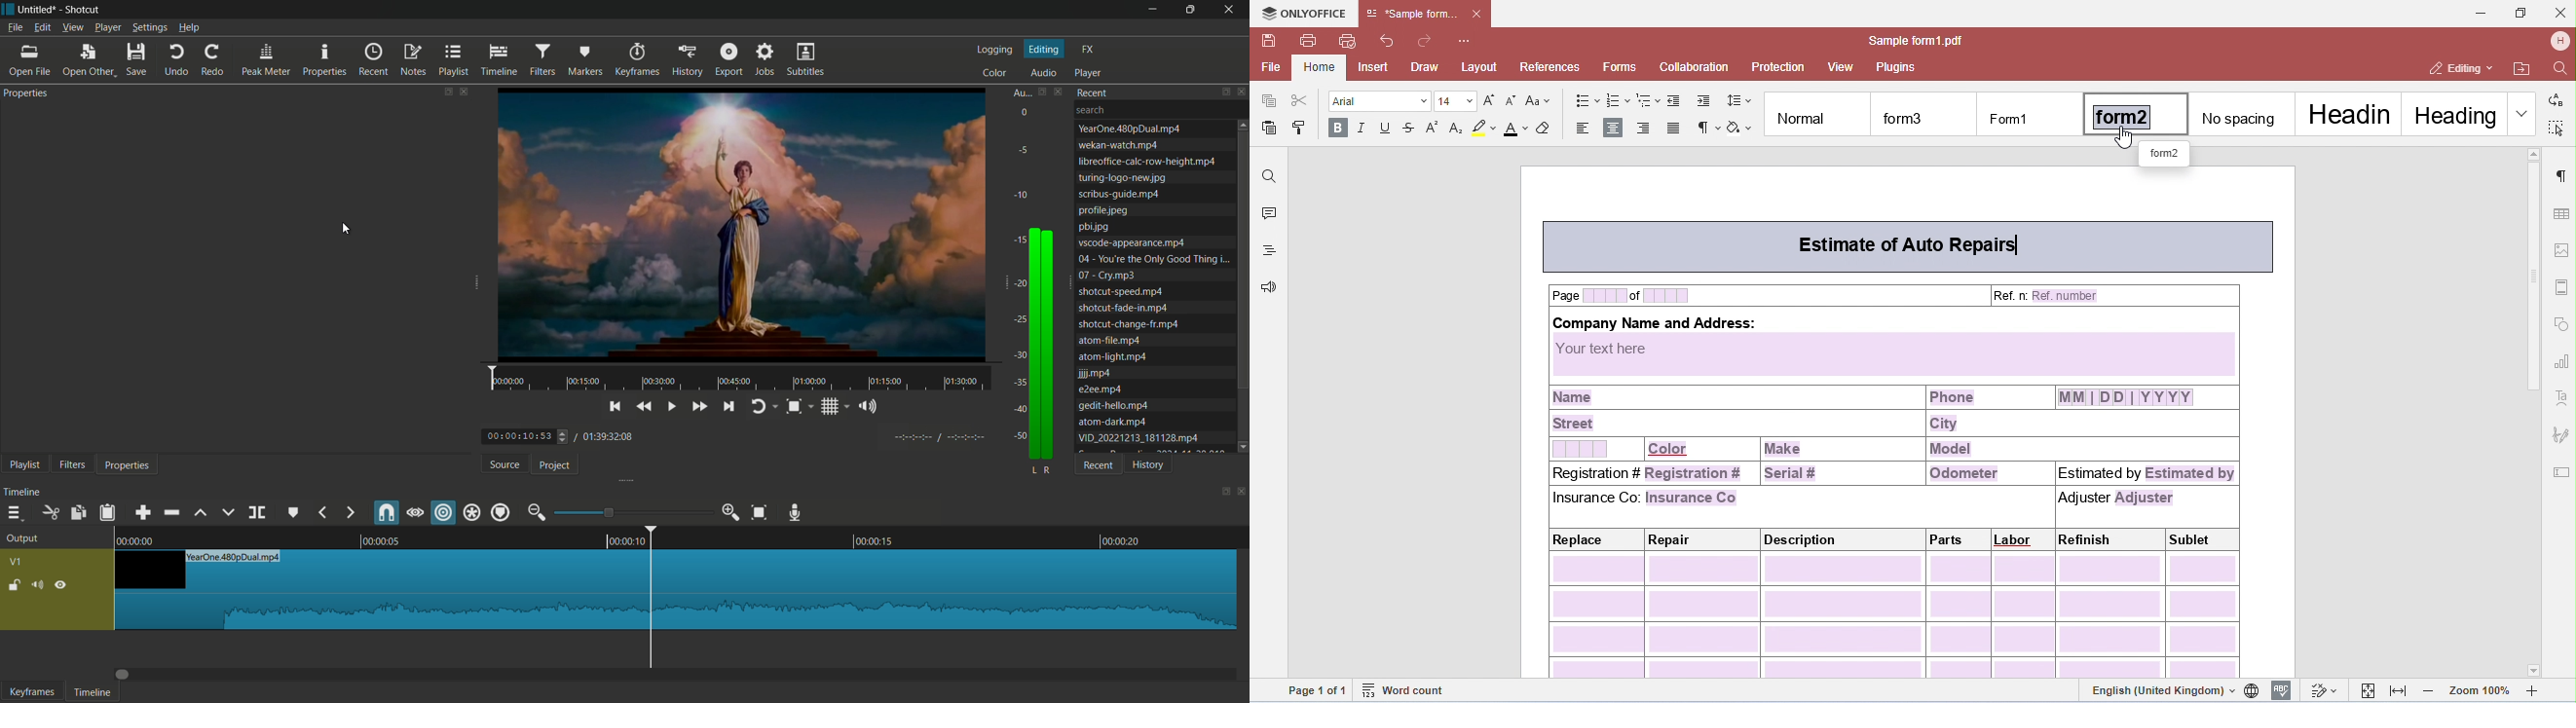 The image size is (2576, 728). I want to click on project name, so click(38, 9).